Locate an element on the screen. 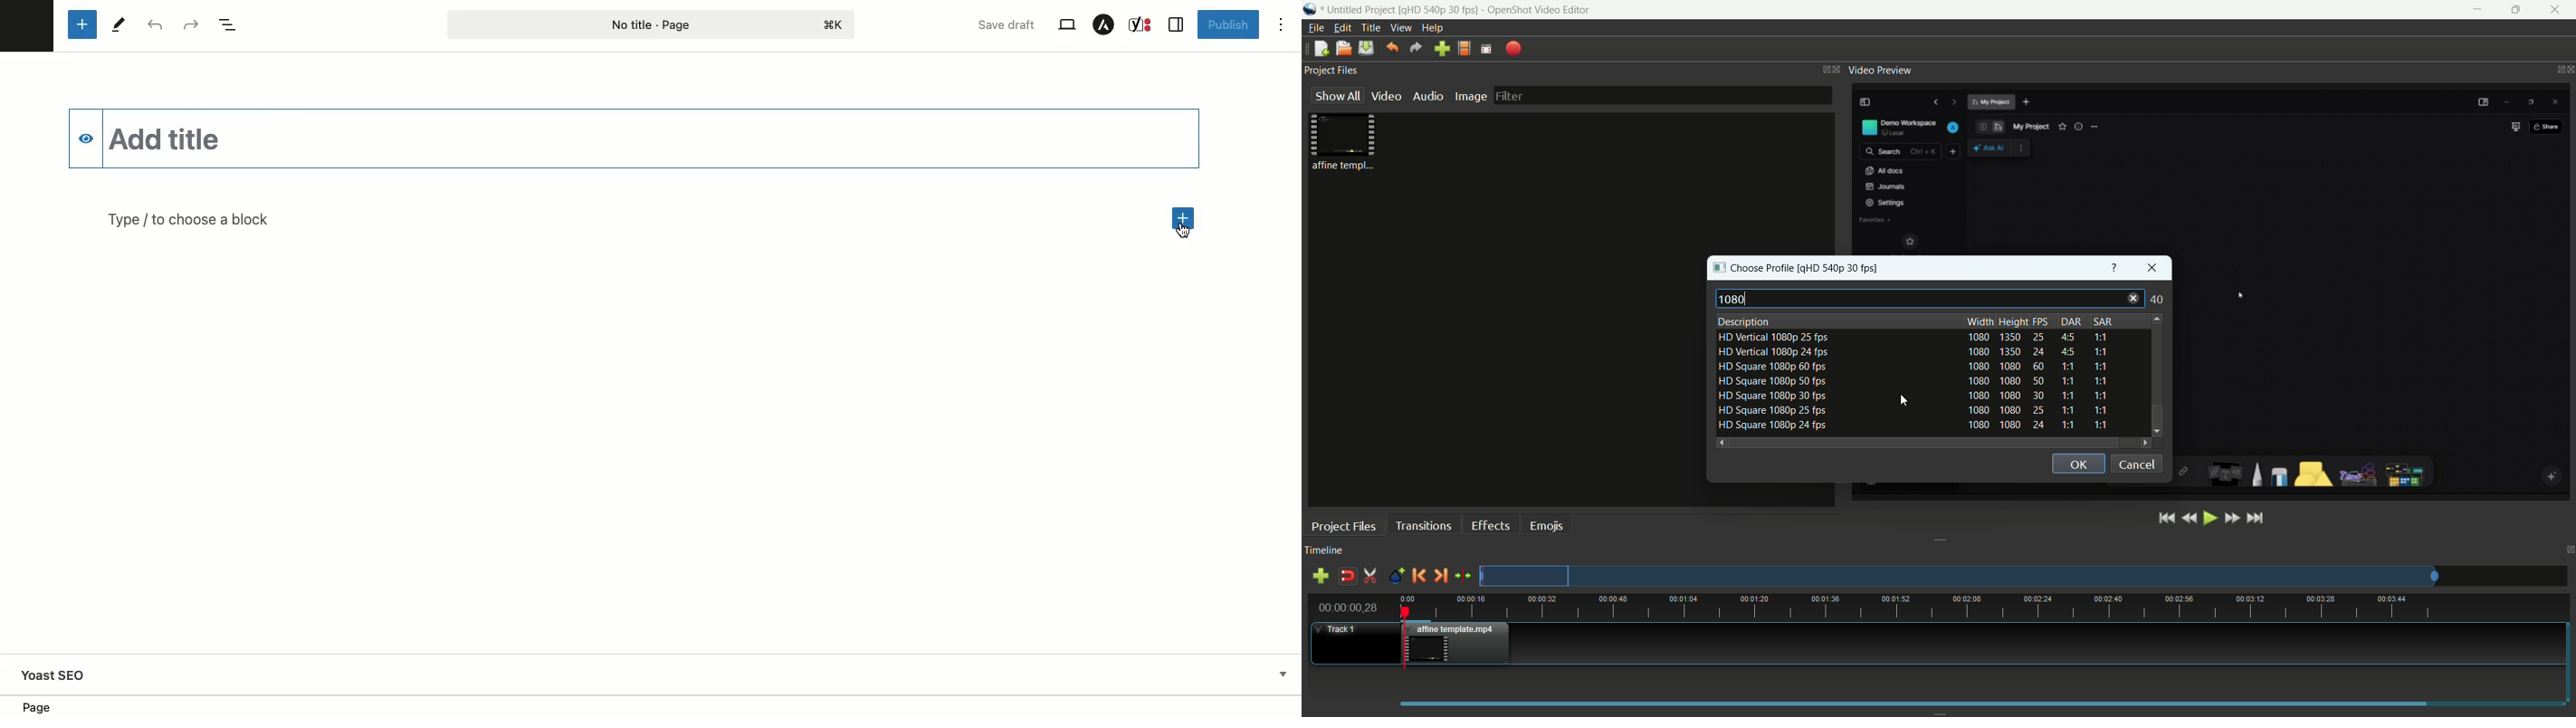  video is located at coordinates (1387, 96).